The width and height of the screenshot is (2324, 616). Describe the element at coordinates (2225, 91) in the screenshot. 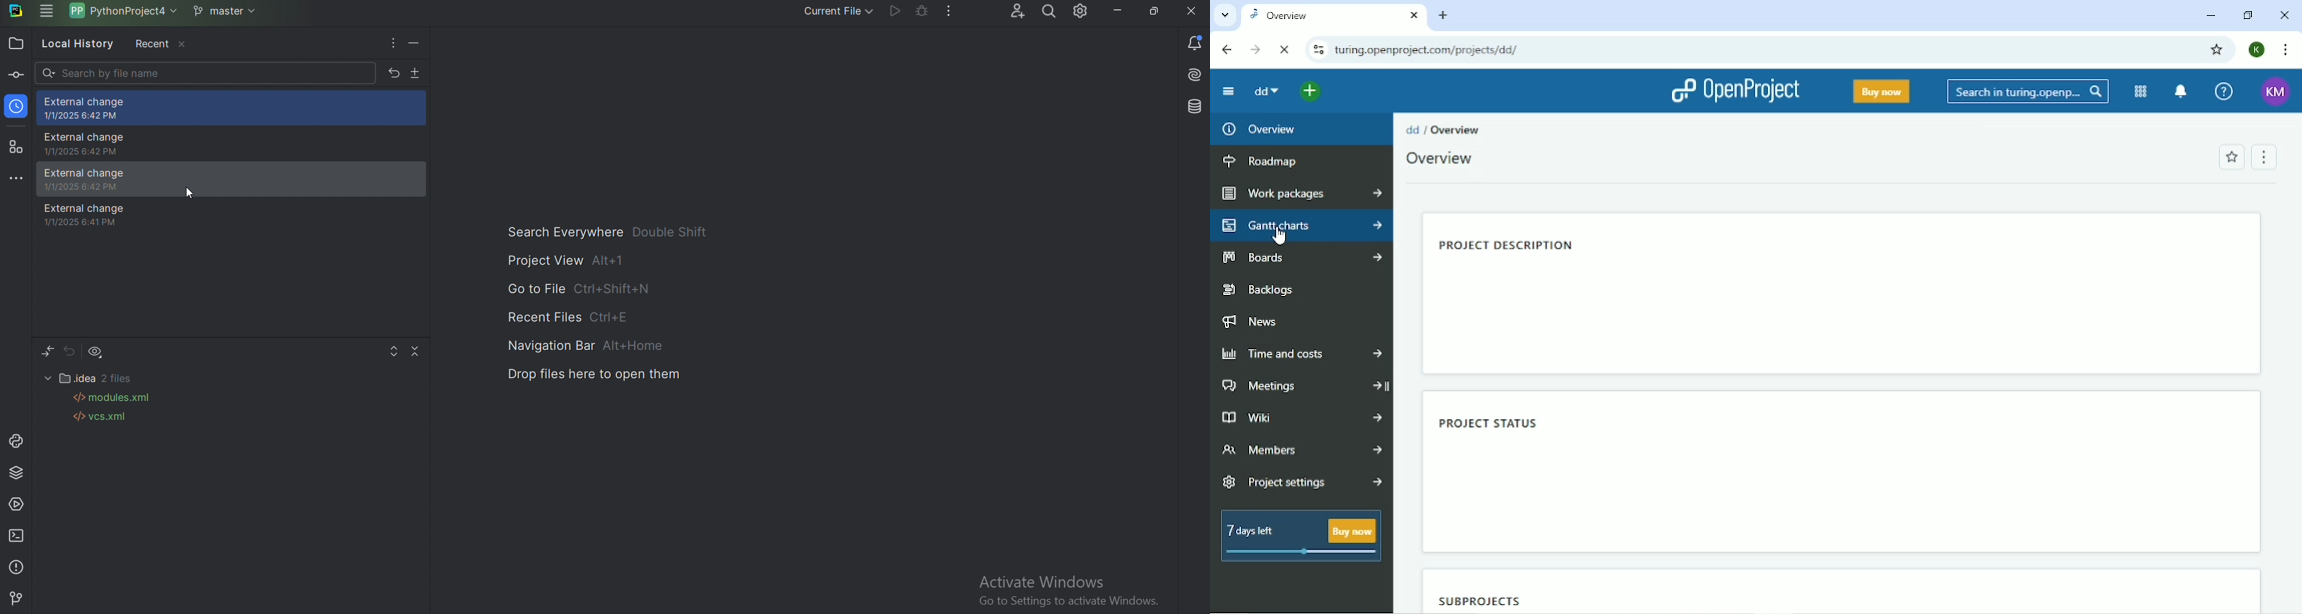

I see `Help` at that location.